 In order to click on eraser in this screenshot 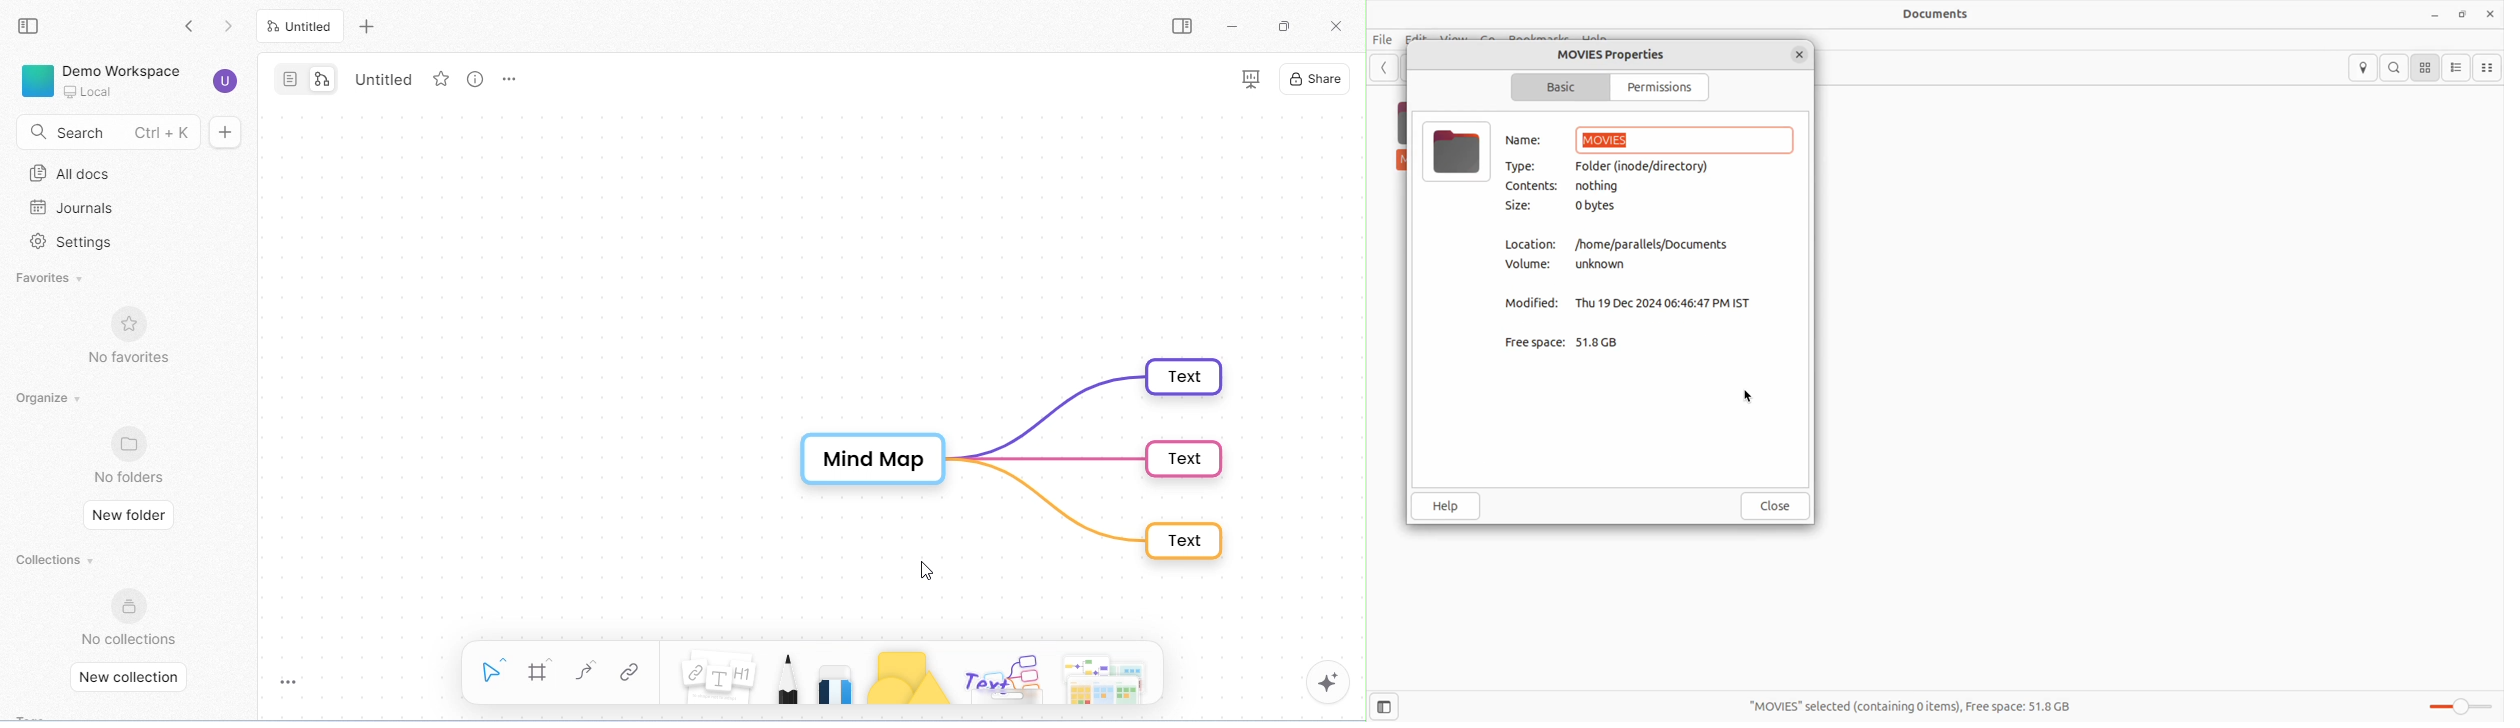, I will do `click(836, 679)`.